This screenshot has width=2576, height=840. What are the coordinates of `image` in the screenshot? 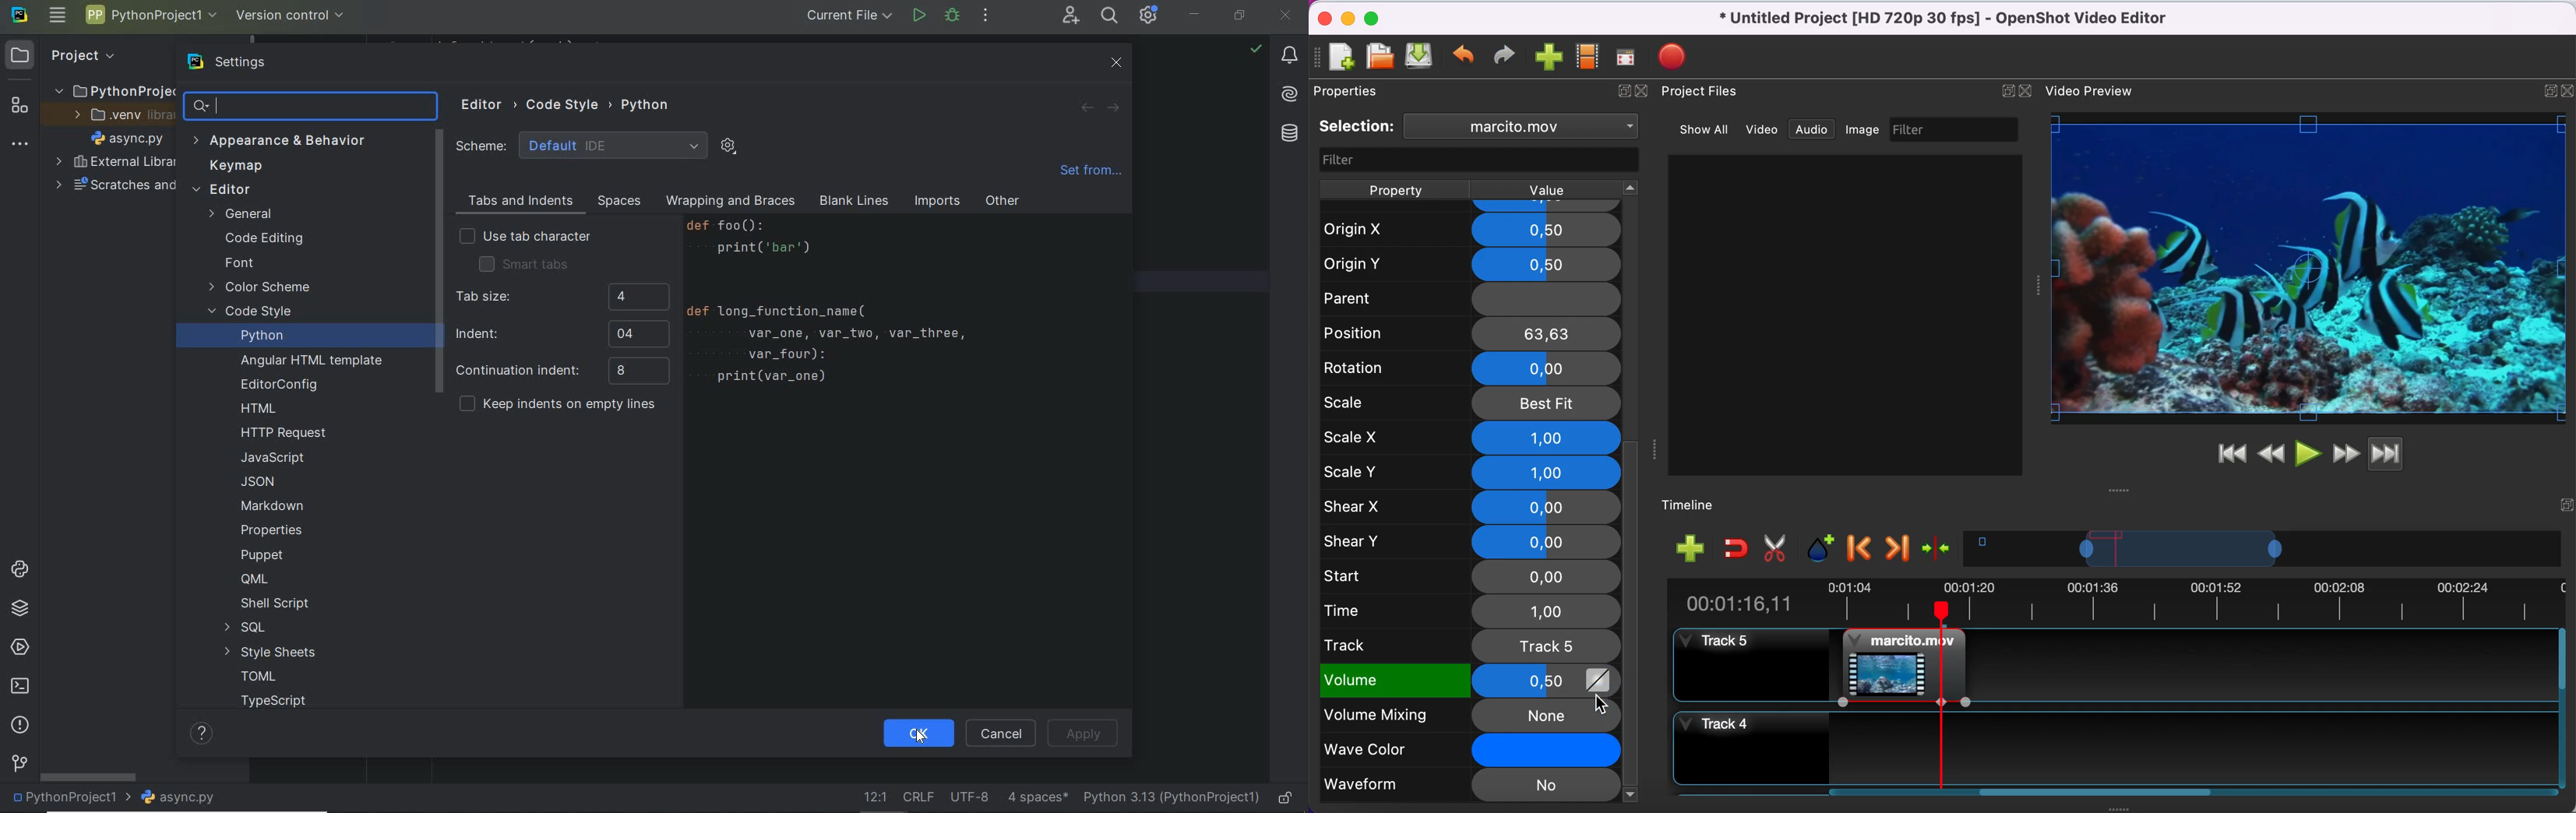 It's located at (1866, 130).